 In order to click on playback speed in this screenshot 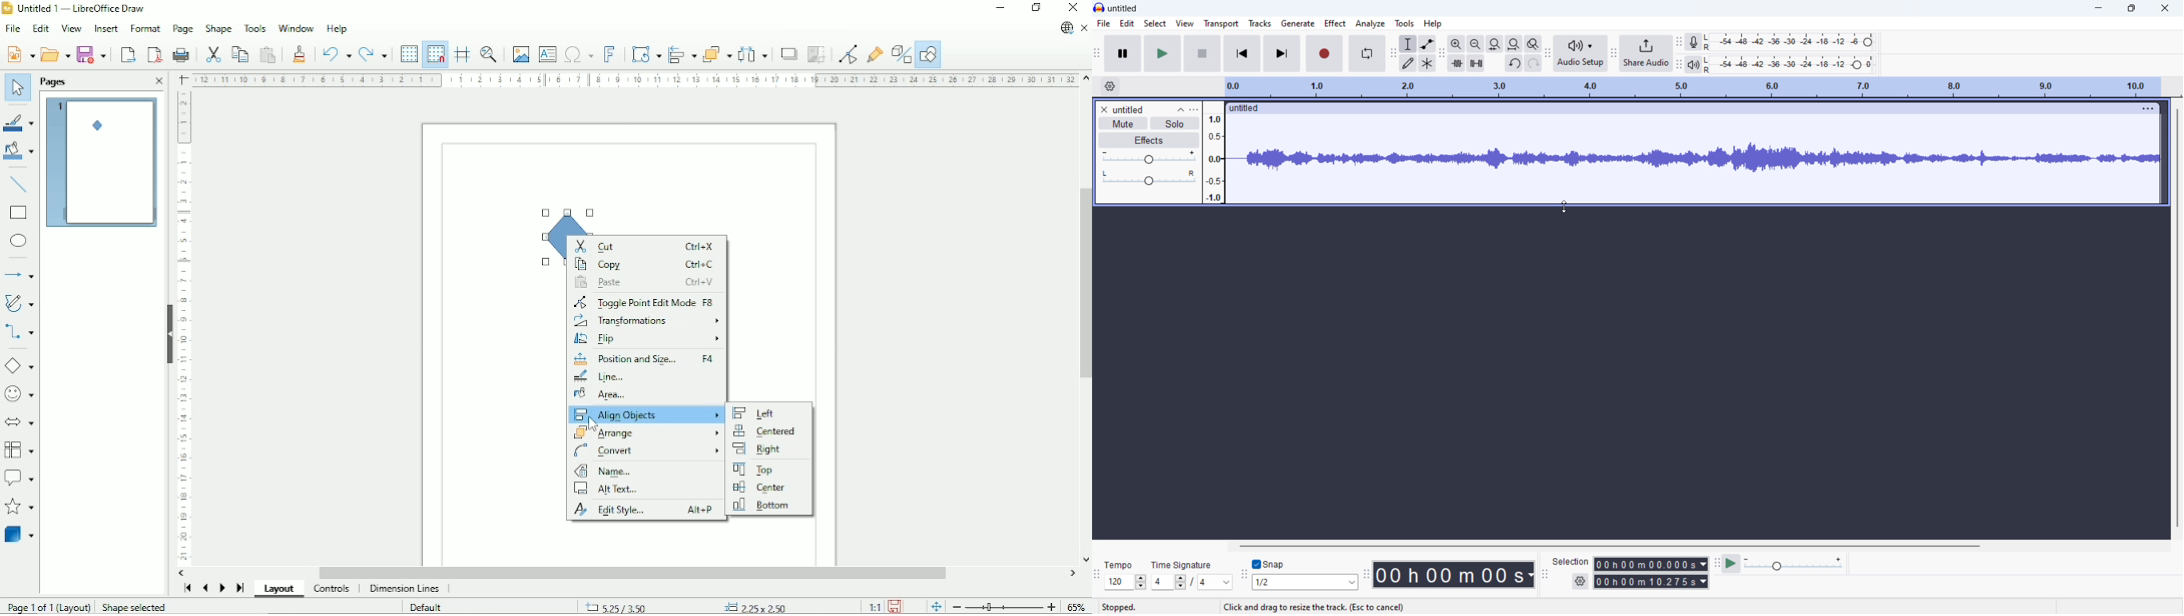, I will do `click(1795, 564)`.